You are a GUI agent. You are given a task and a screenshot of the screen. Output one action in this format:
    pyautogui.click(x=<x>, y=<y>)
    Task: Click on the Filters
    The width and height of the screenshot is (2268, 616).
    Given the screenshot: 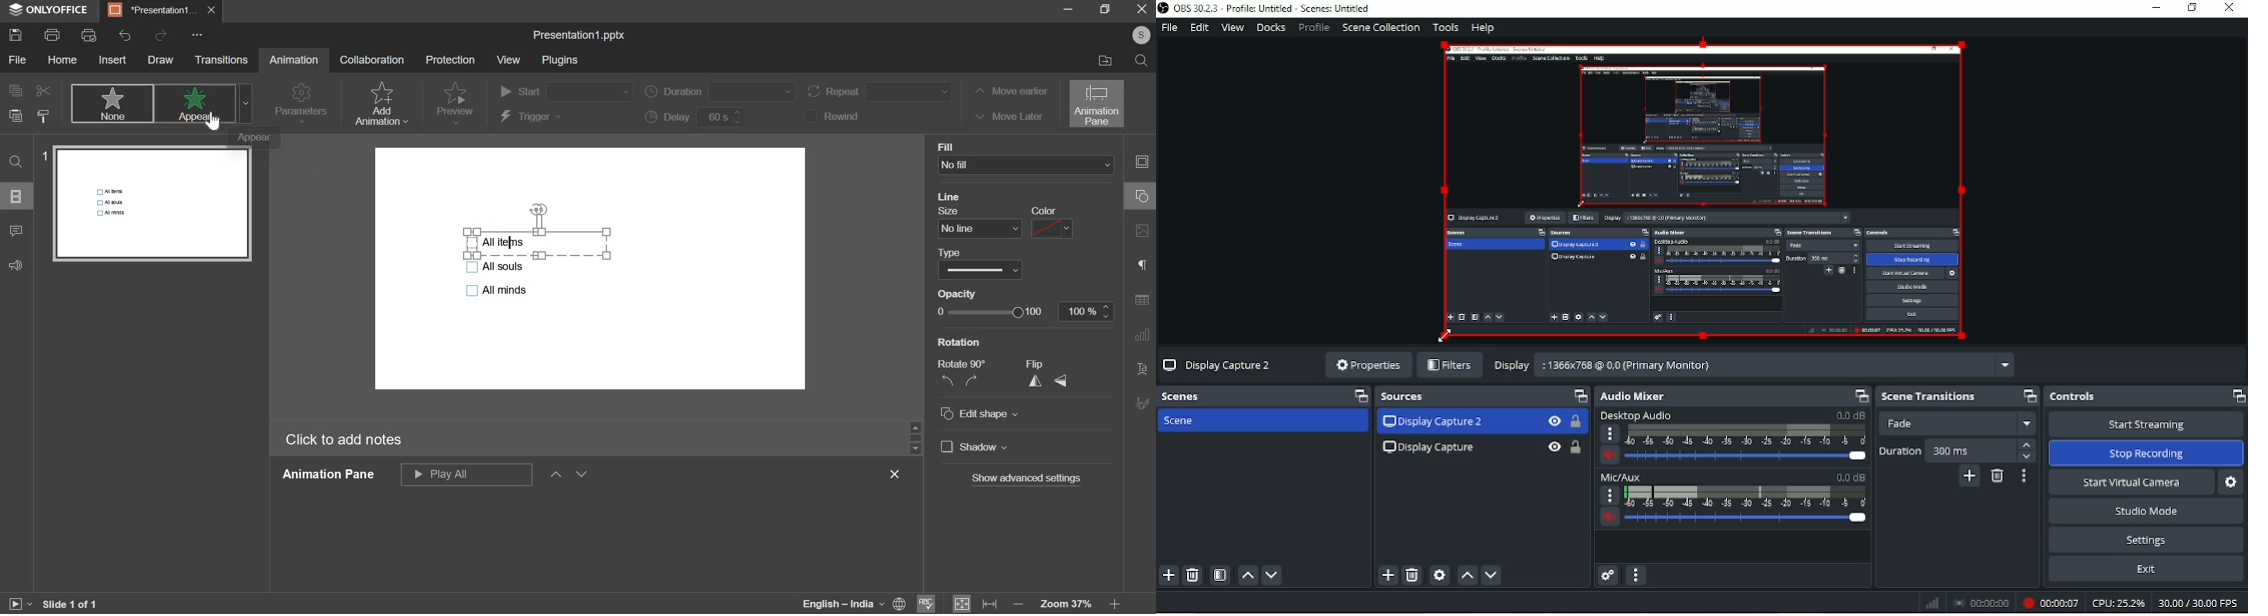 What is the action you would take?
    pyautogui.click(x=1450, y=364)
    